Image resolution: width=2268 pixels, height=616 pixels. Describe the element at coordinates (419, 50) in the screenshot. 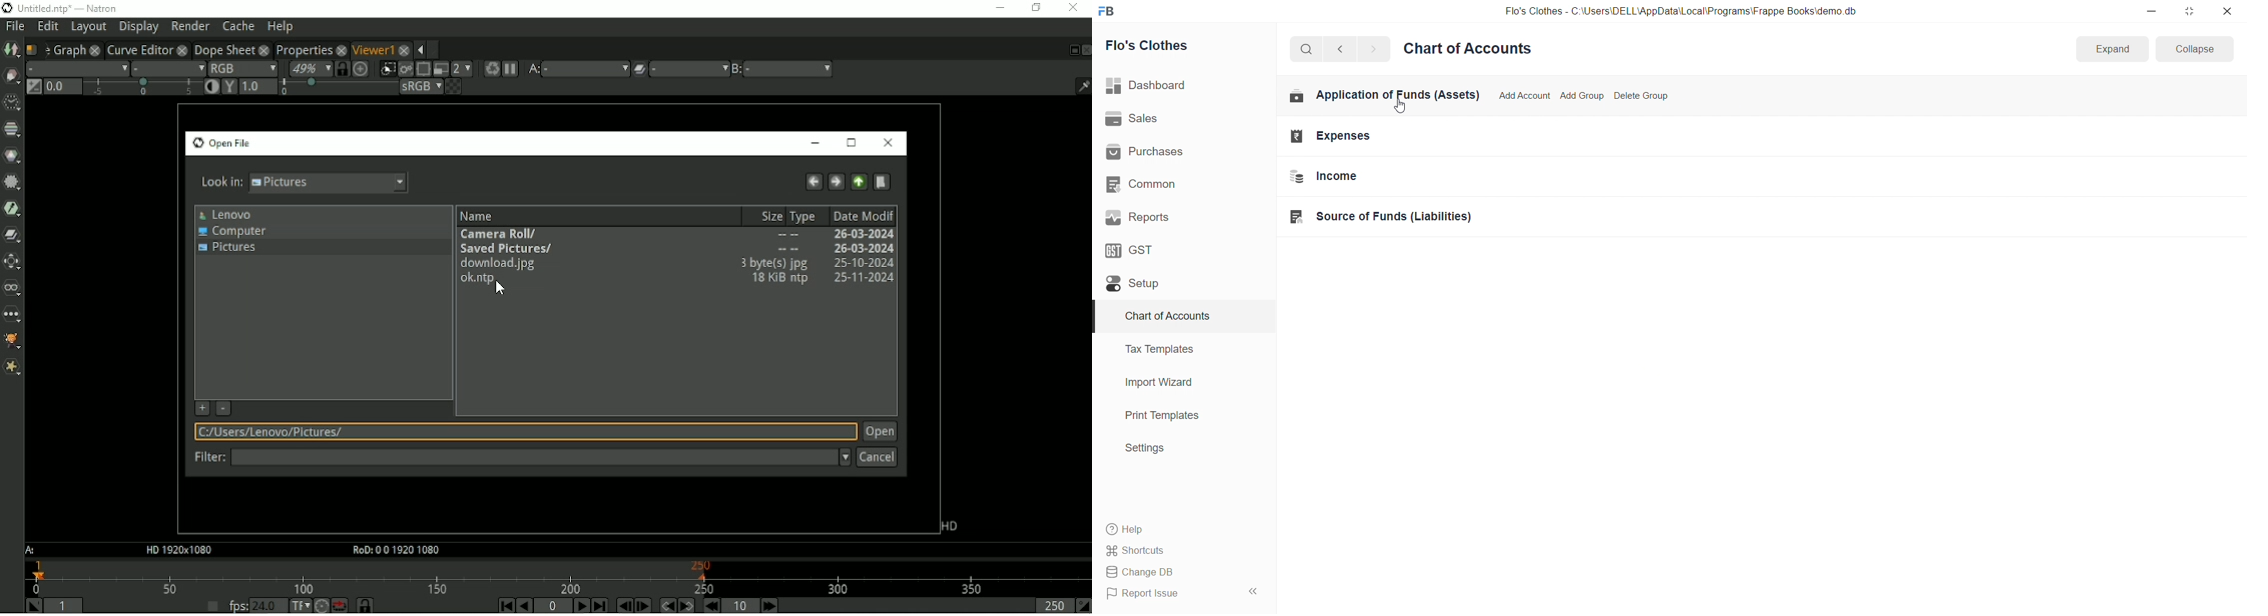

I see `Collapse` at that location.